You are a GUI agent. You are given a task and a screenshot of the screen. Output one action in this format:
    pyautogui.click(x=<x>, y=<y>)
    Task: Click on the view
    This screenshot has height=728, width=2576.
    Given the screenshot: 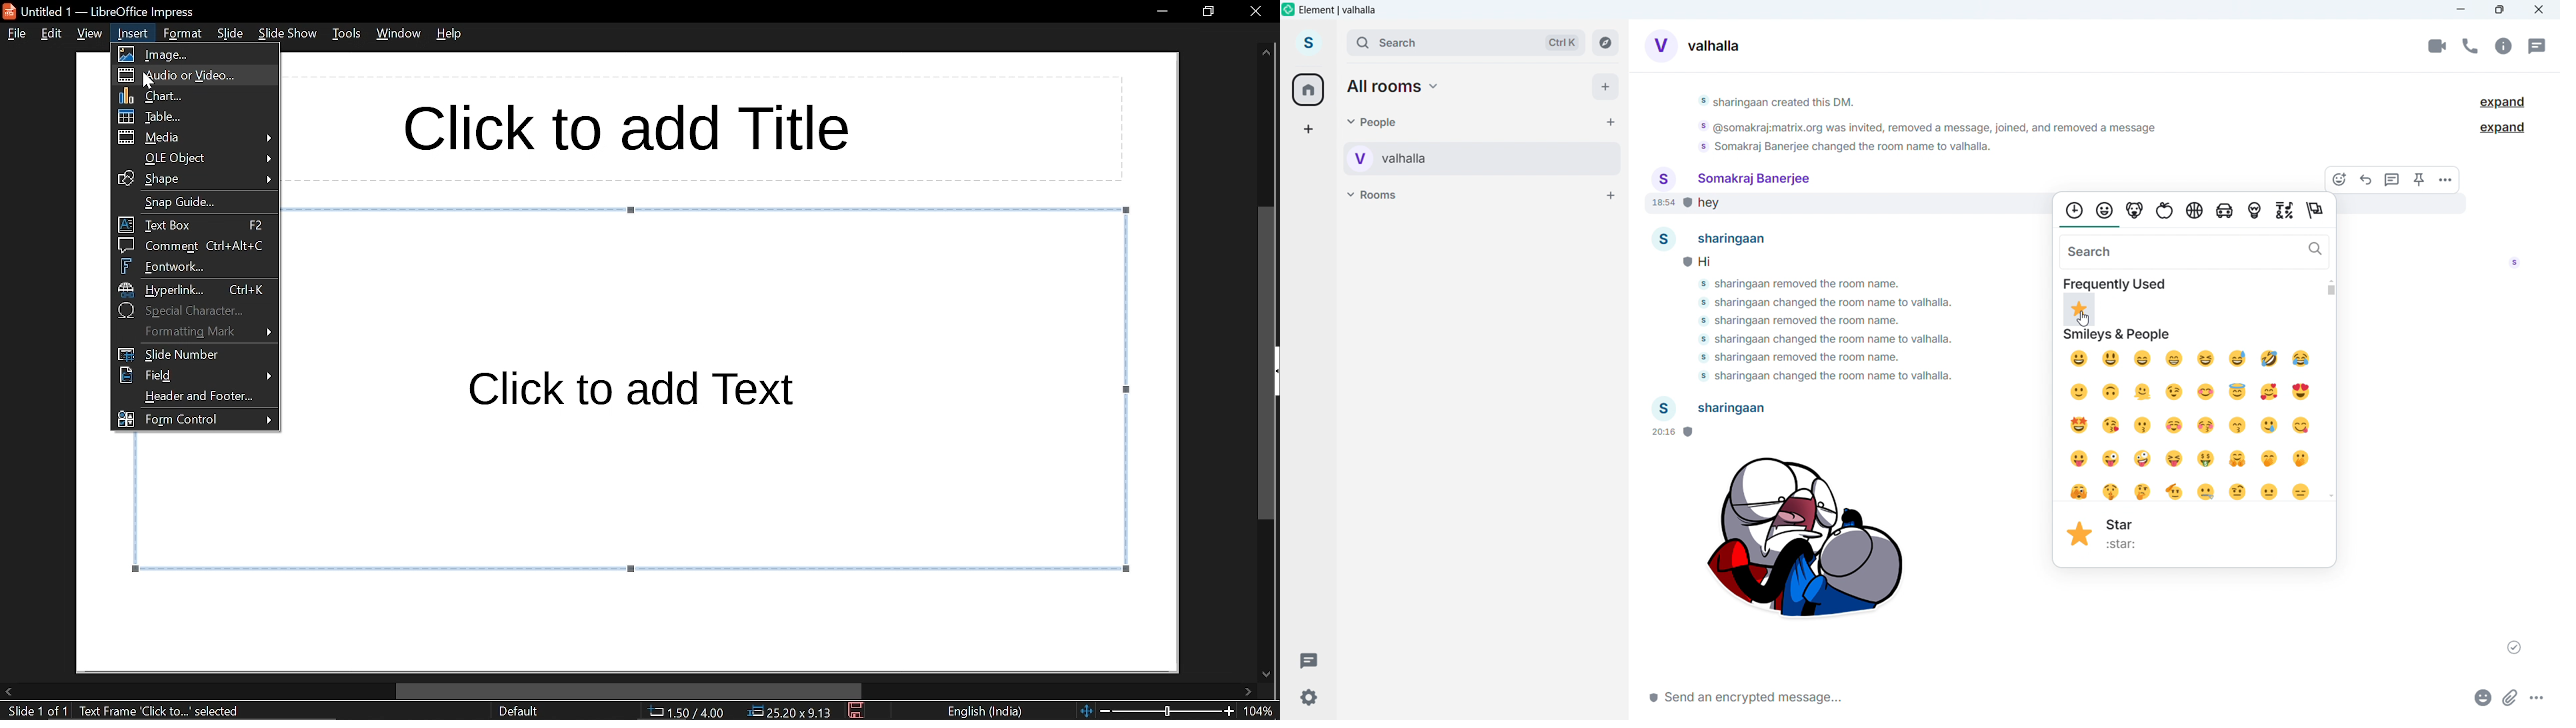 What is the action you would take?
    pyautogui.click(x=92, y=33)
    